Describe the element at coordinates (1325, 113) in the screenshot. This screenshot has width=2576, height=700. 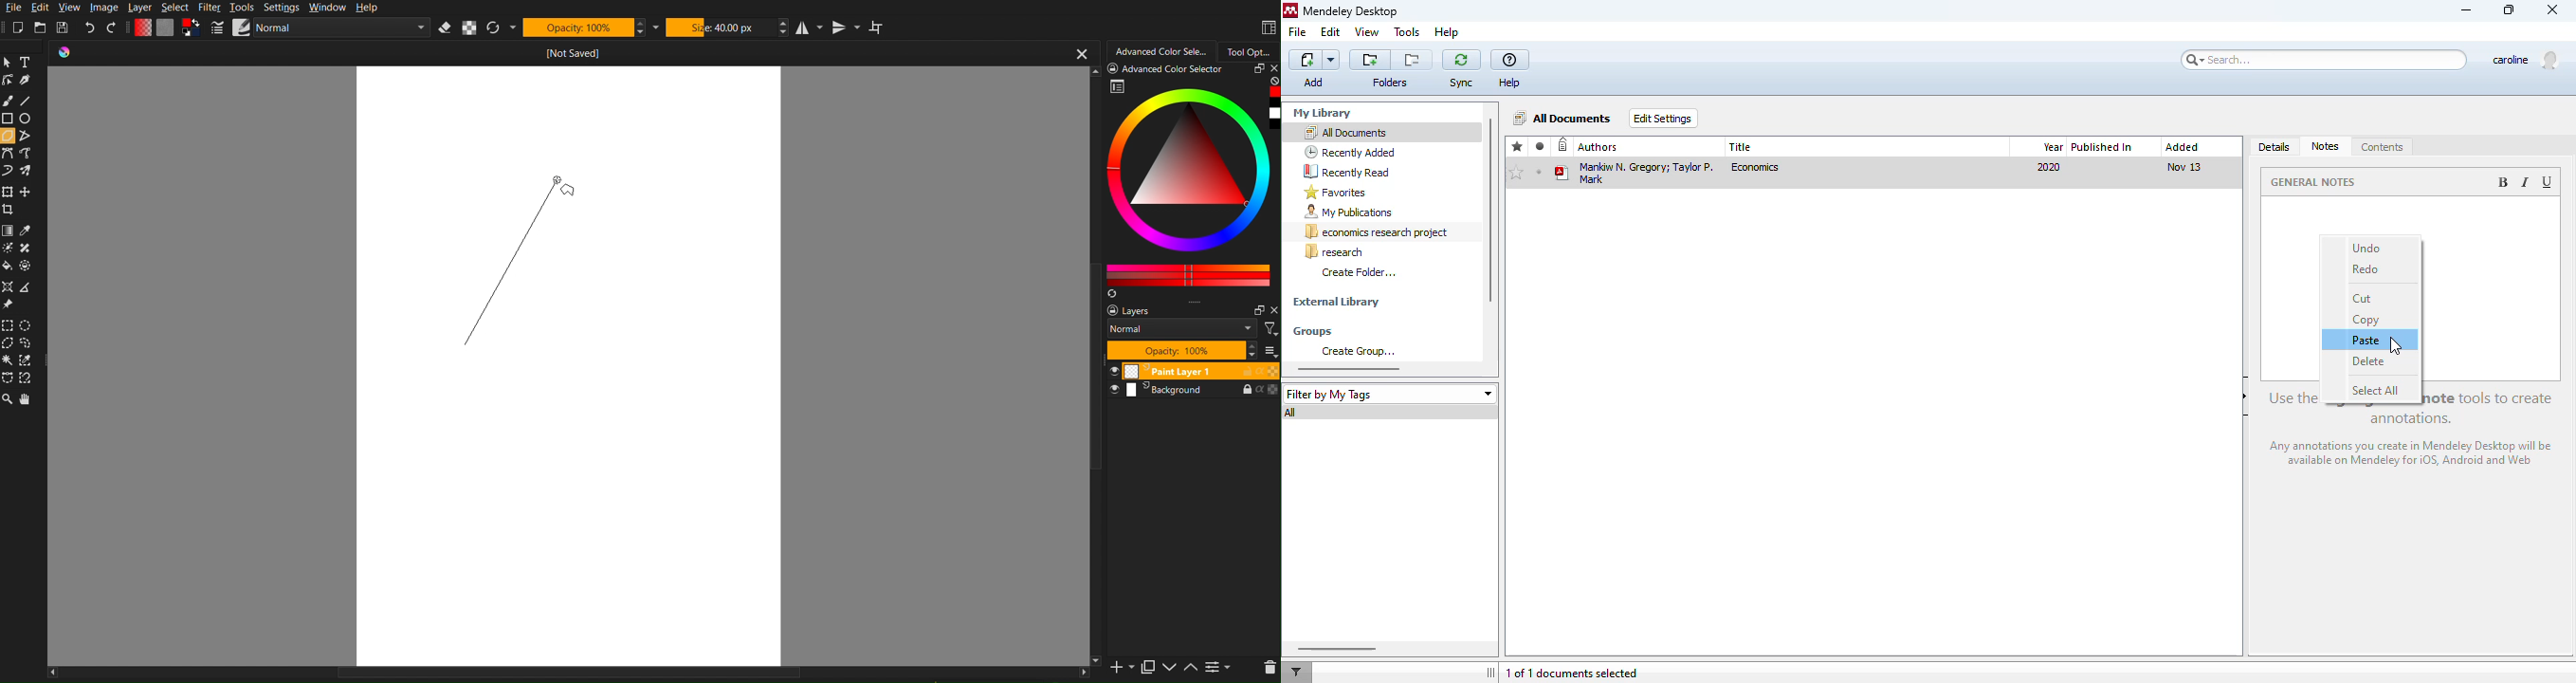
I see `my library` at that location.